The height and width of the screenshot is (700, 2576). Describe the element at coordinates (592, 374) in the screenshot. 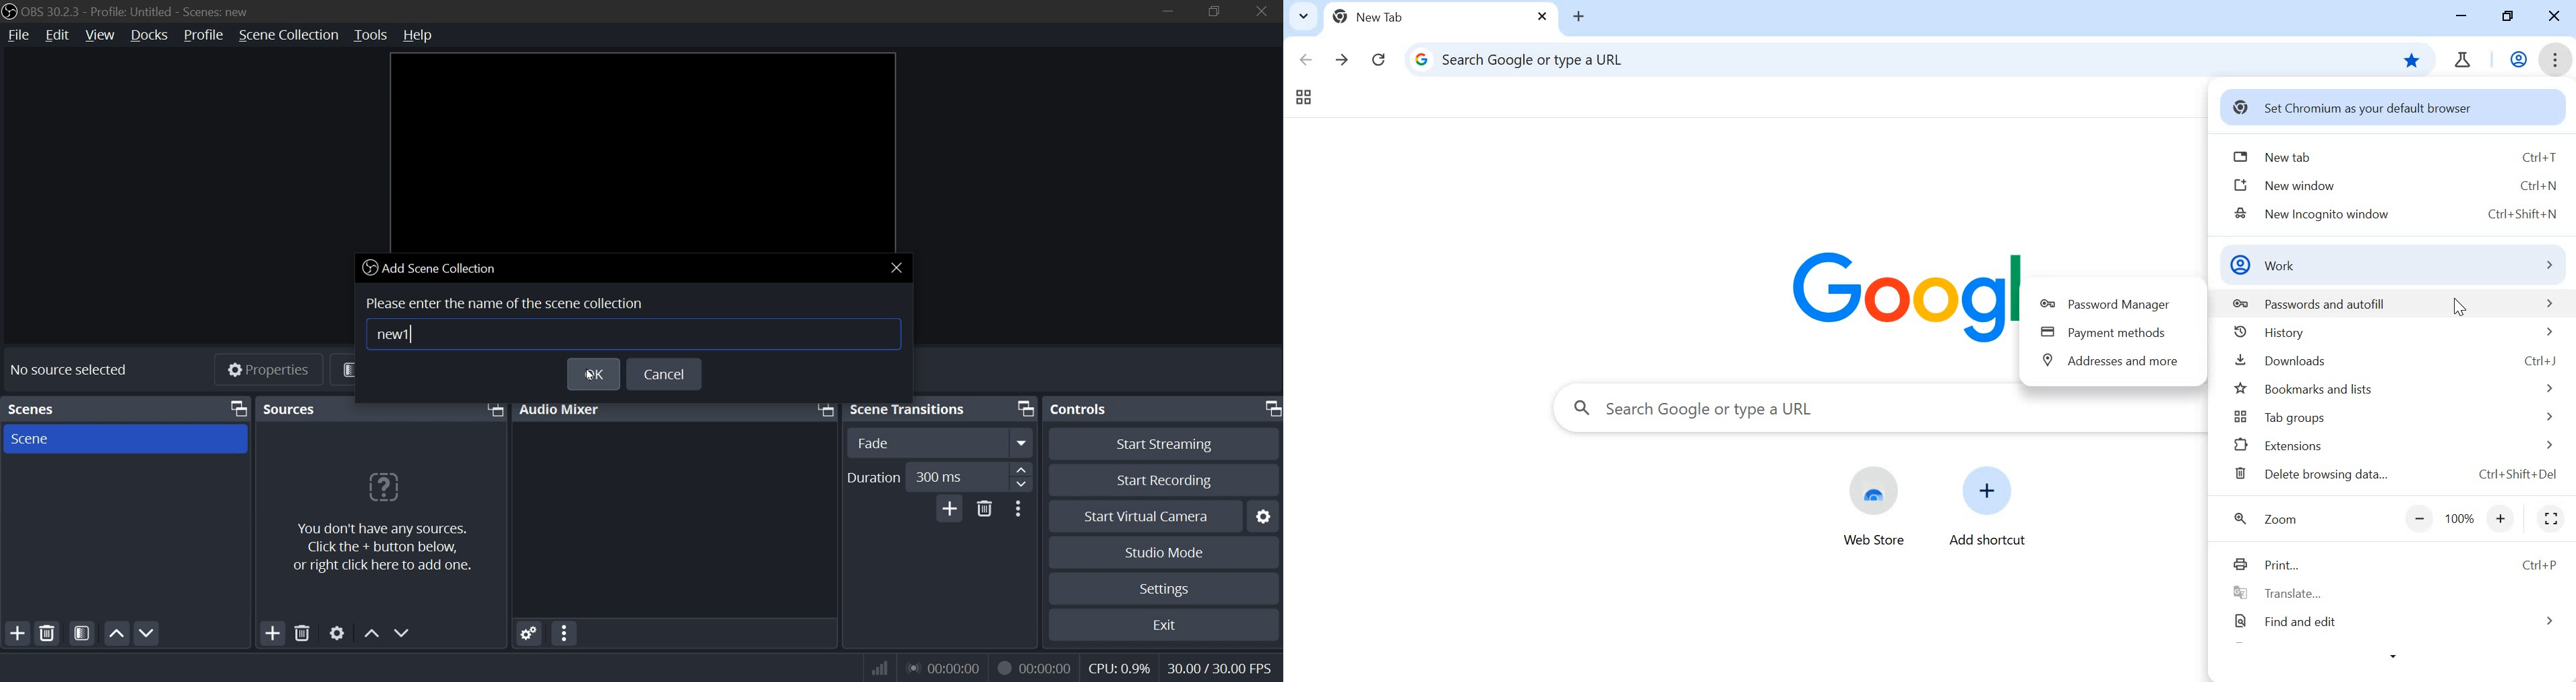

I see `ok` at that location.